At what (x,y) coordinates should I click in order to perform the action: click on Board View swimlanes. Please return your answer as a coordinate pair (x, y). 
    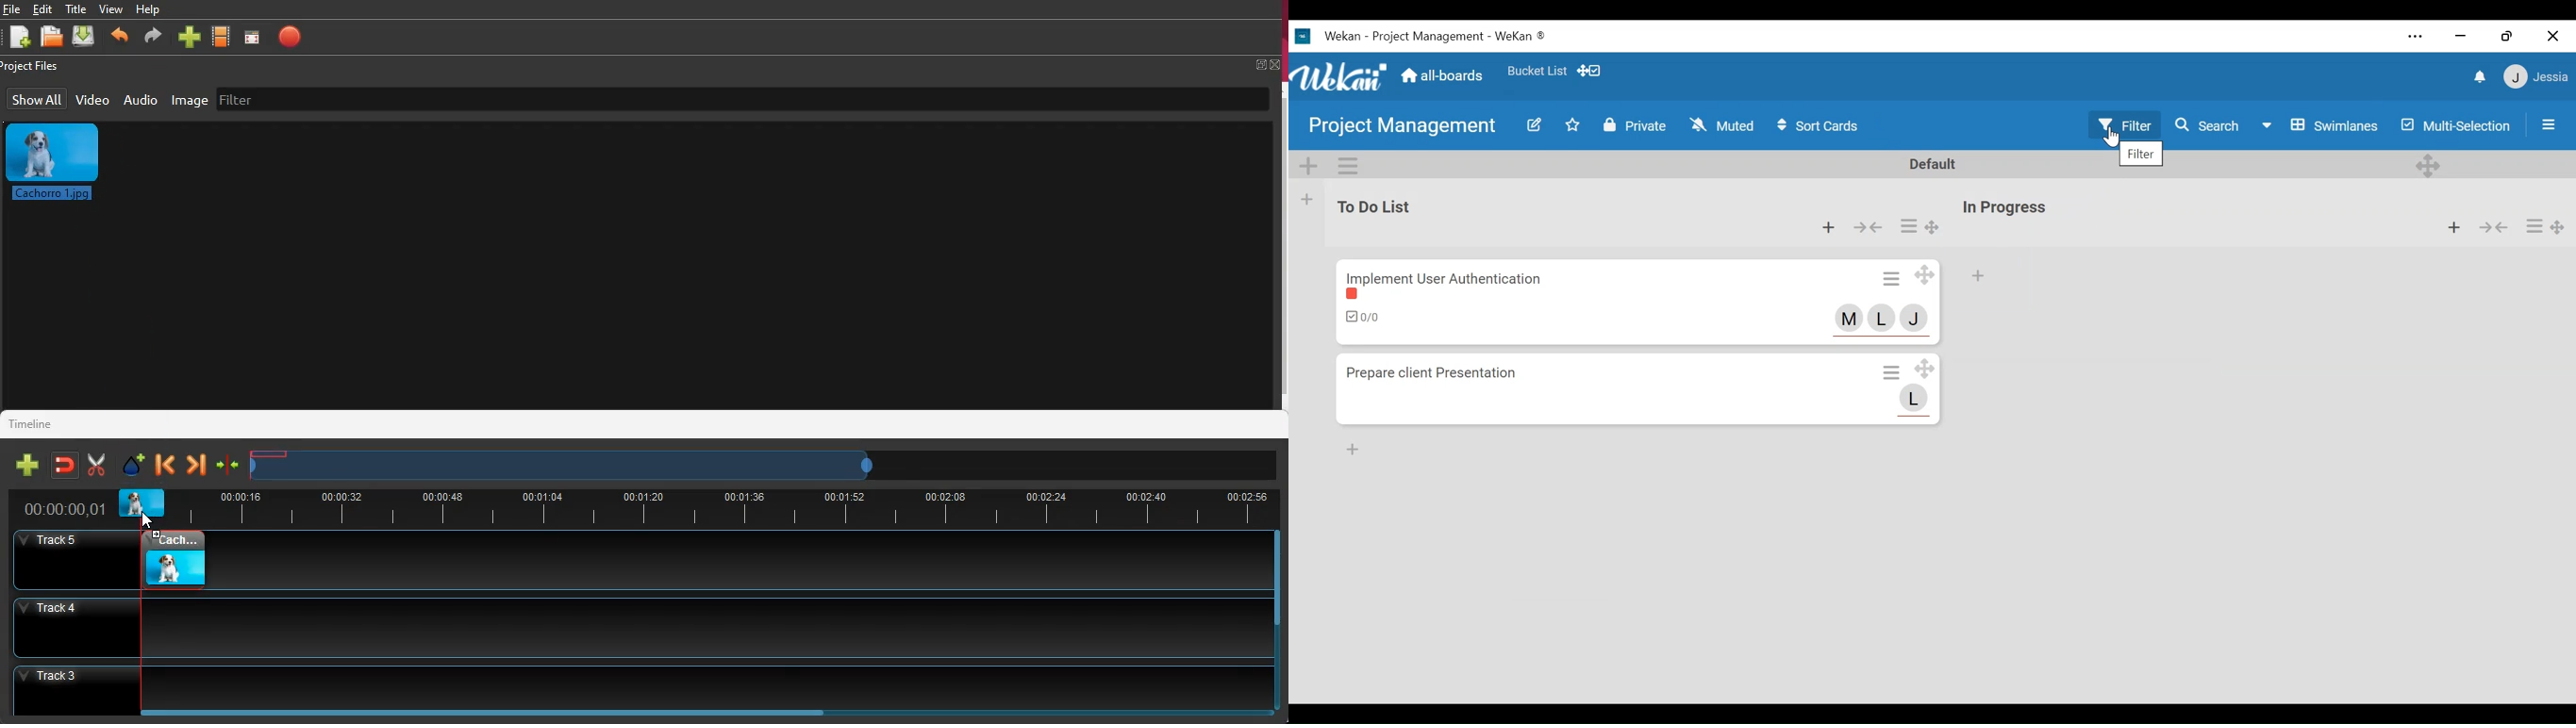
    Looking at the image, I should click on (2321, 126).